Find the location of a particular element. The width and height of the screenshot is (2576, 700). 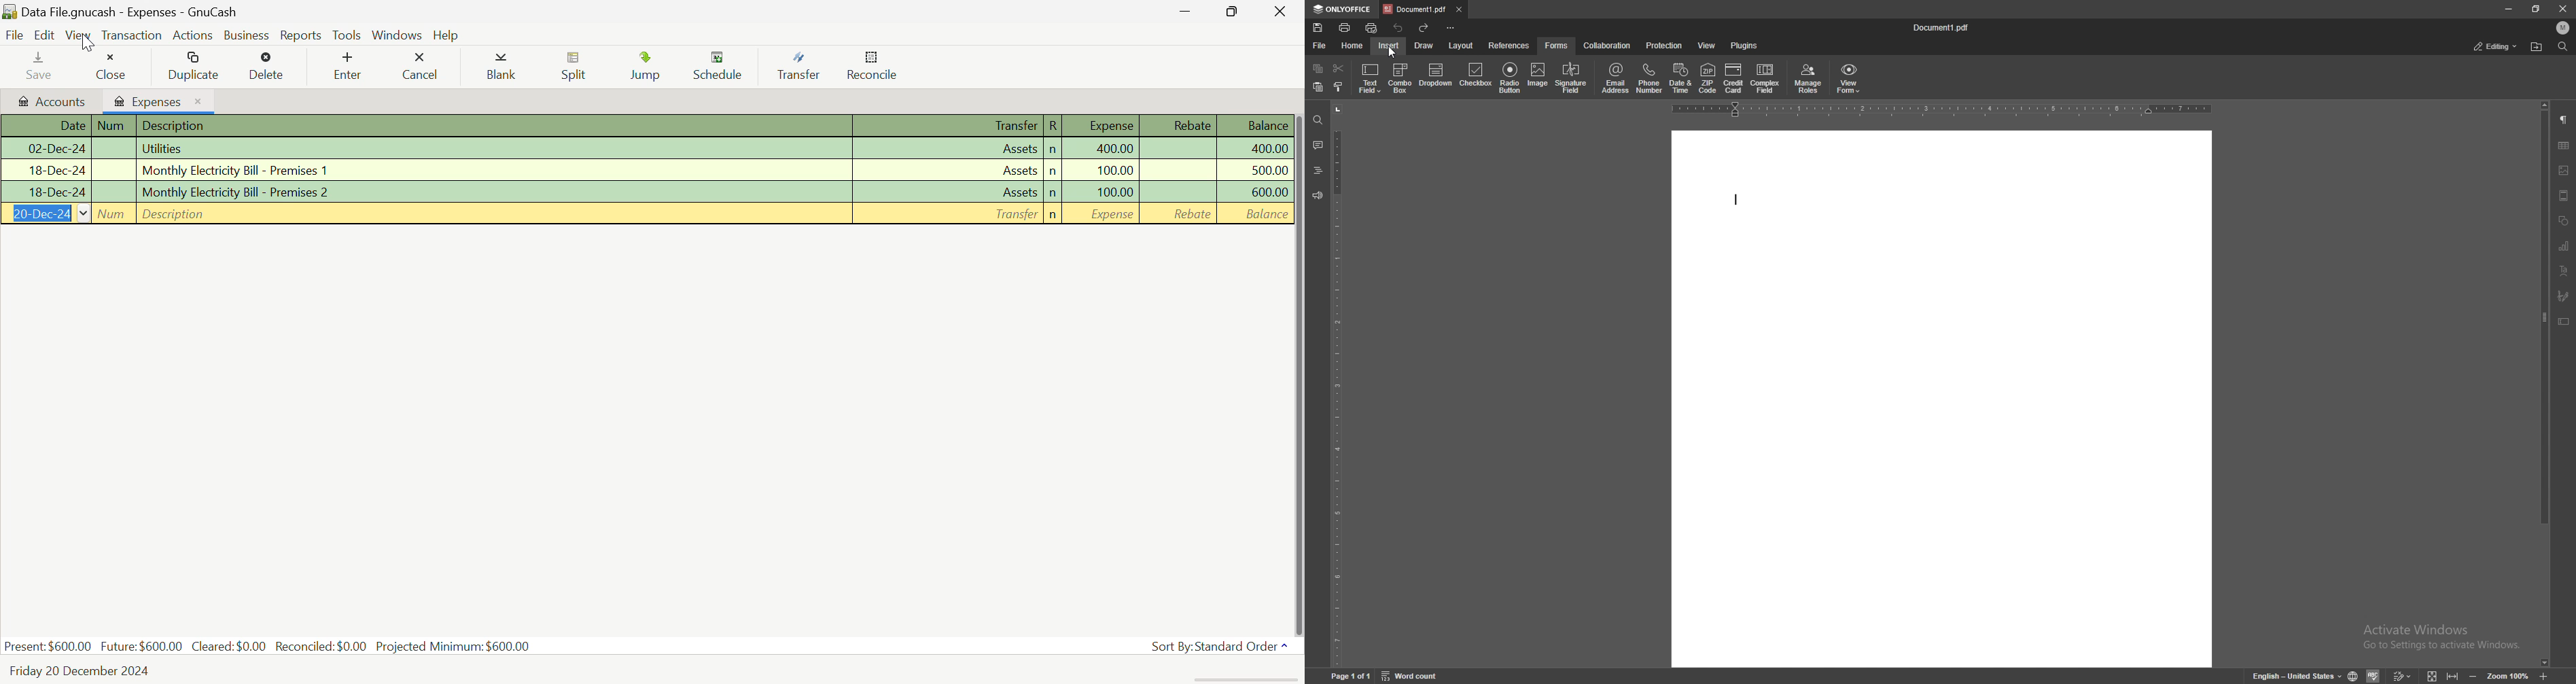

close is located at coordinates (2563, 9).